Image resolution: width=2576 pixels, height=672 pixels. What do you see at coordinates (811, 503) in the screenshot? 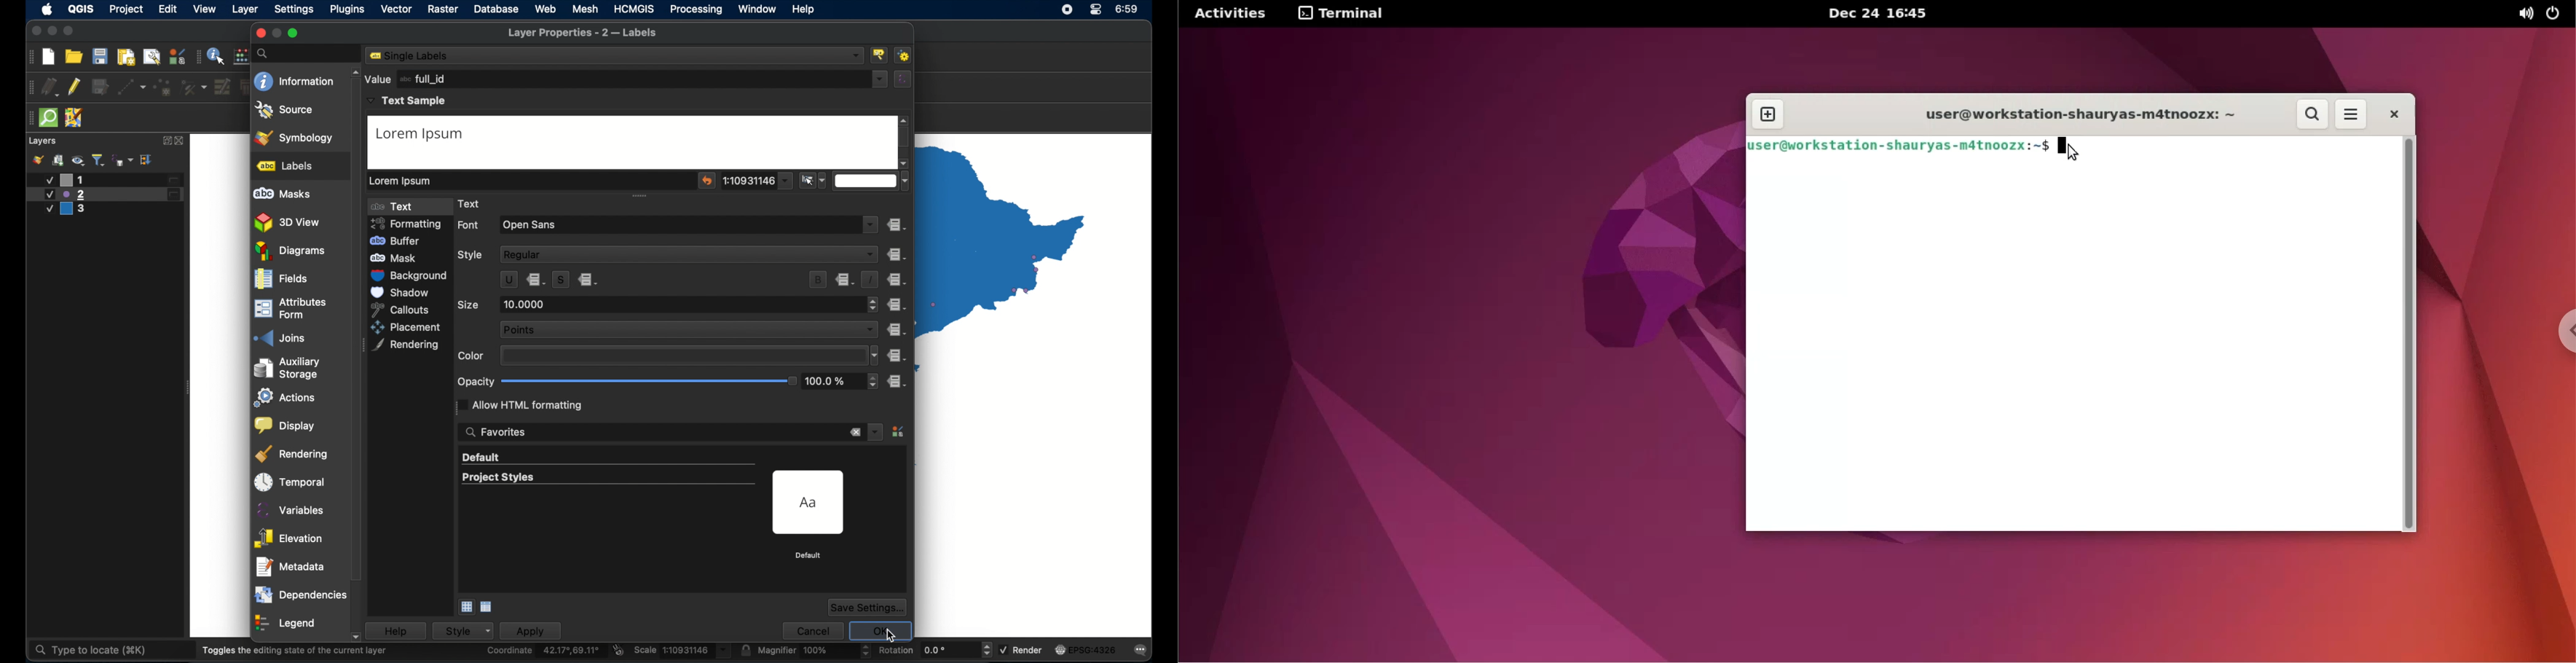
I see `preview` at bounding box center [811, 503].